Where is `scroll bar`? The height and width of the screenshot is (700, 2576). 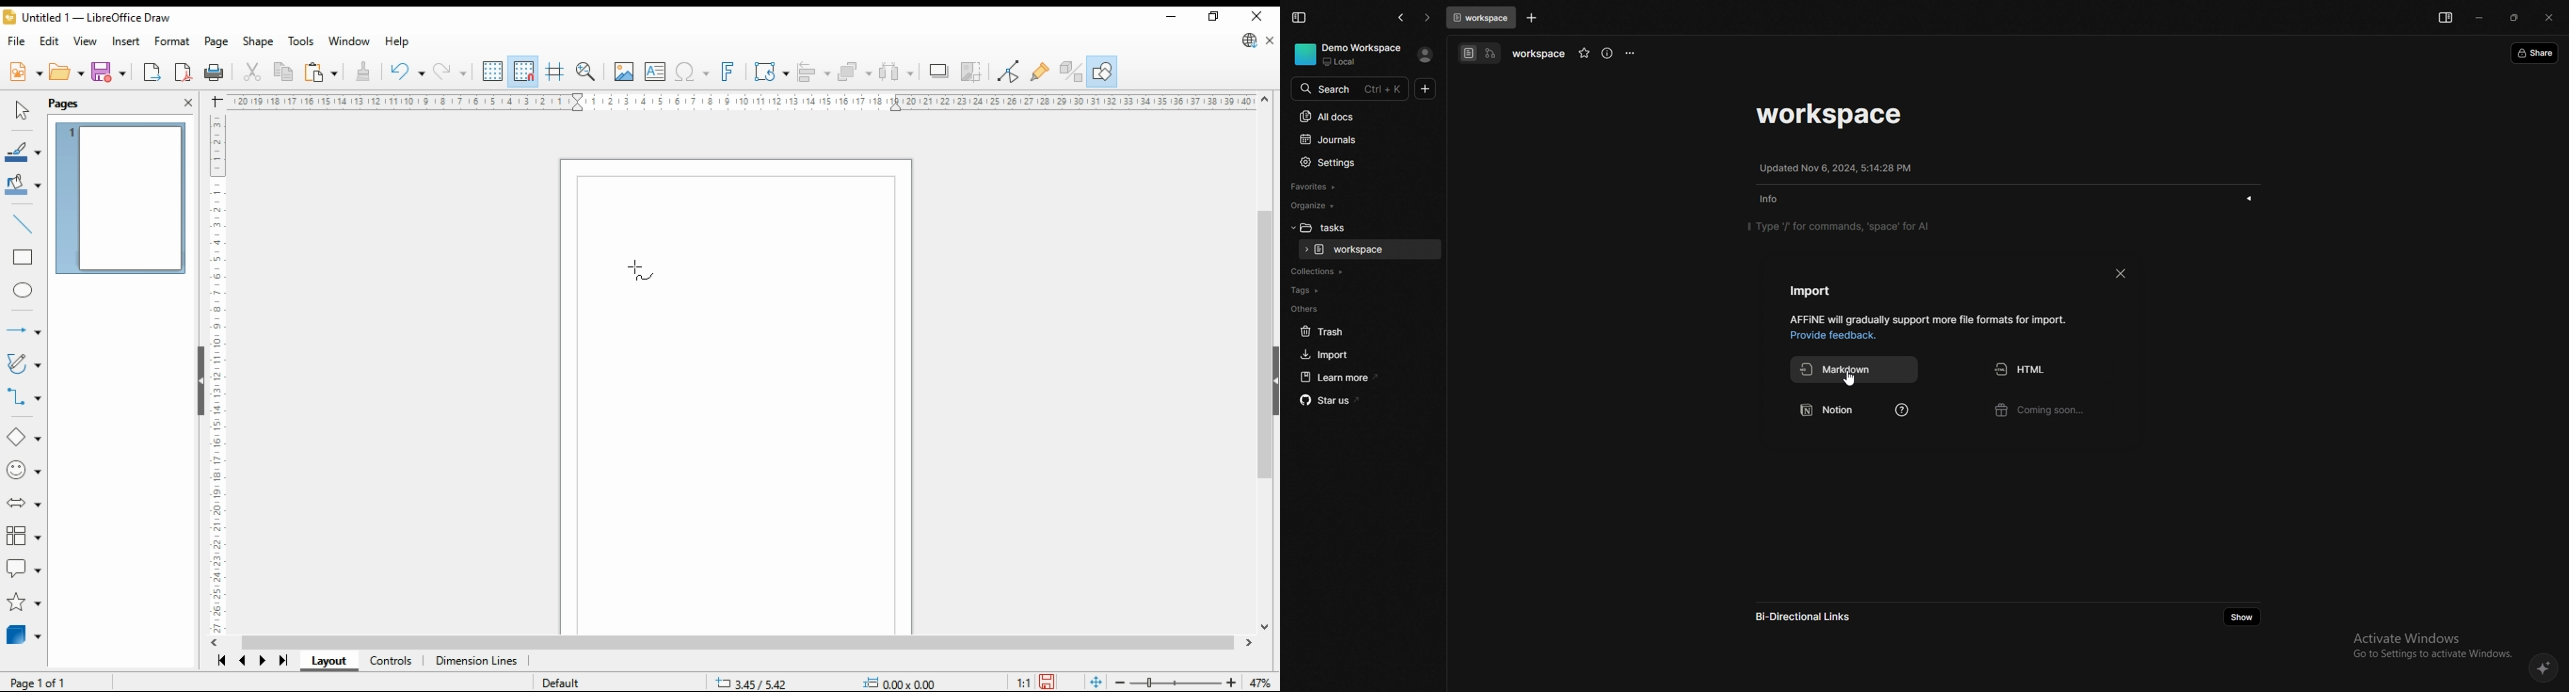 scroll bar is located at coordinates (743, 643).